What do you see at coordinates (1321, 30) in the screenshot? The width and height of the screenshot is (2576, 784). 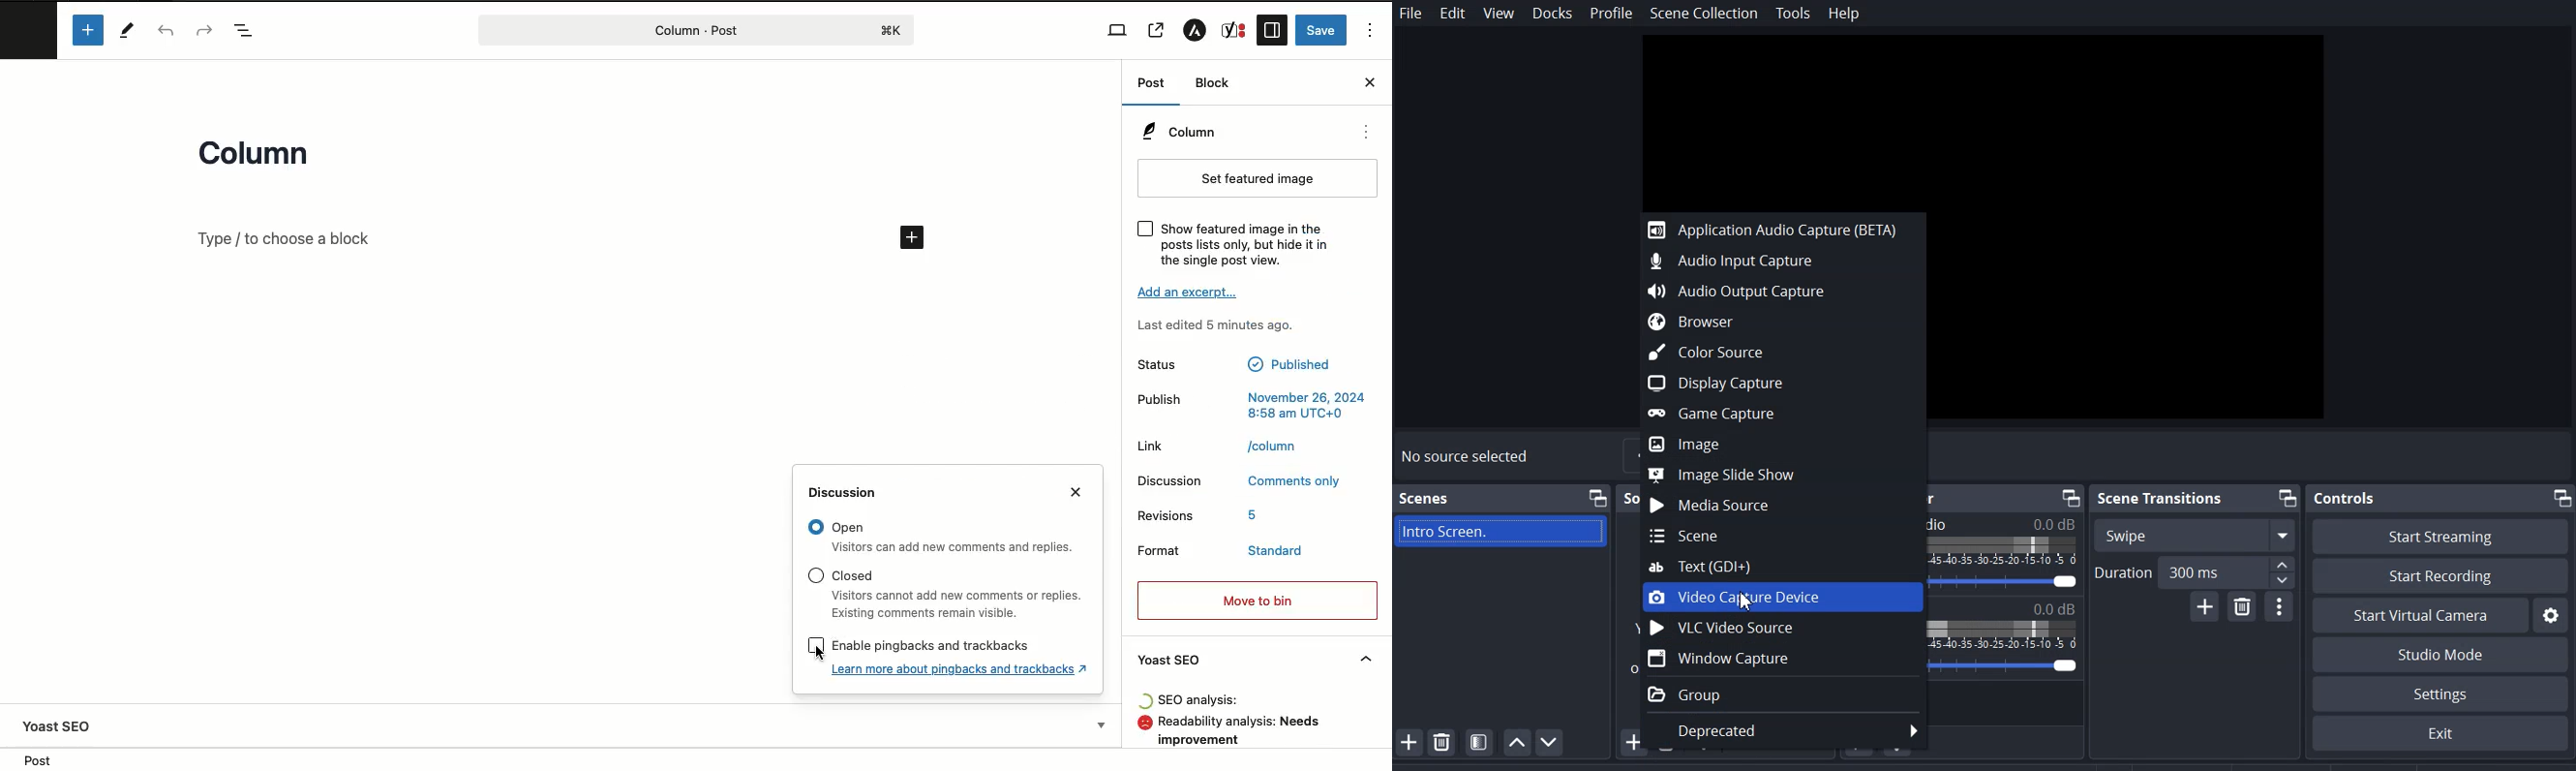 I see `Save` at bounding box center [1321, 30].